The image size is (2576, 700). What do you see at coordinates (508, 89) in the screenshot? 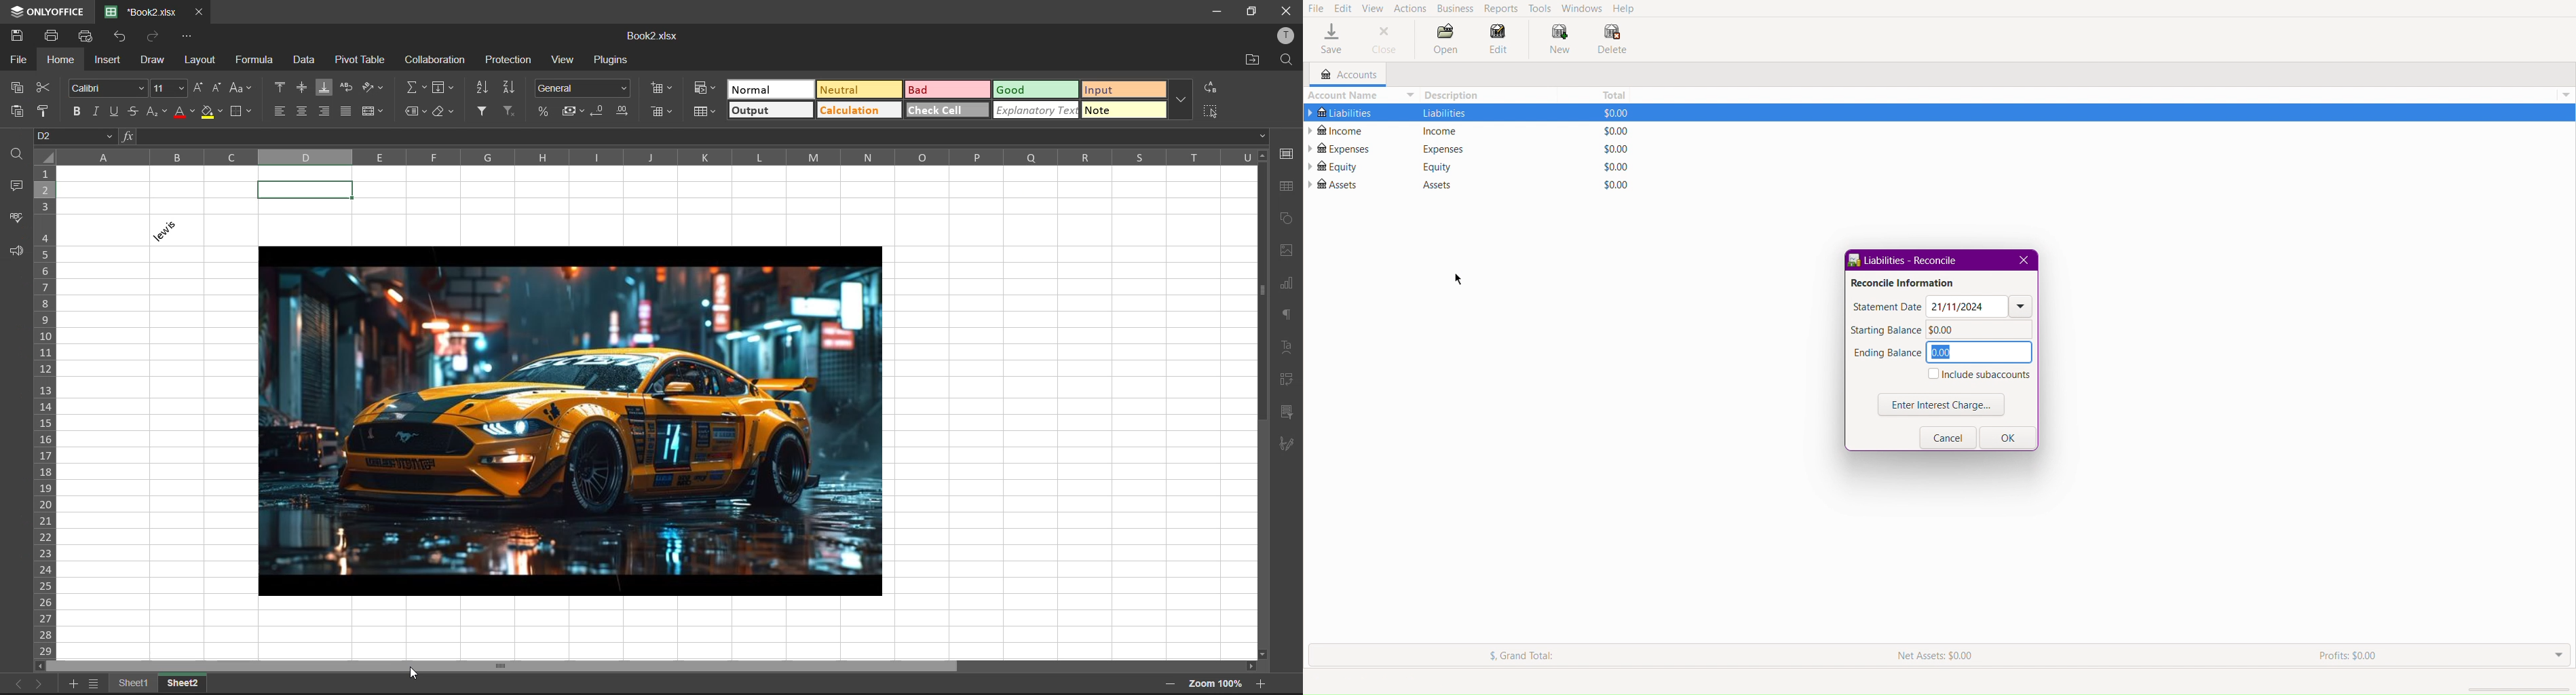
I see `sort descending` at bounding box center [508, 89].